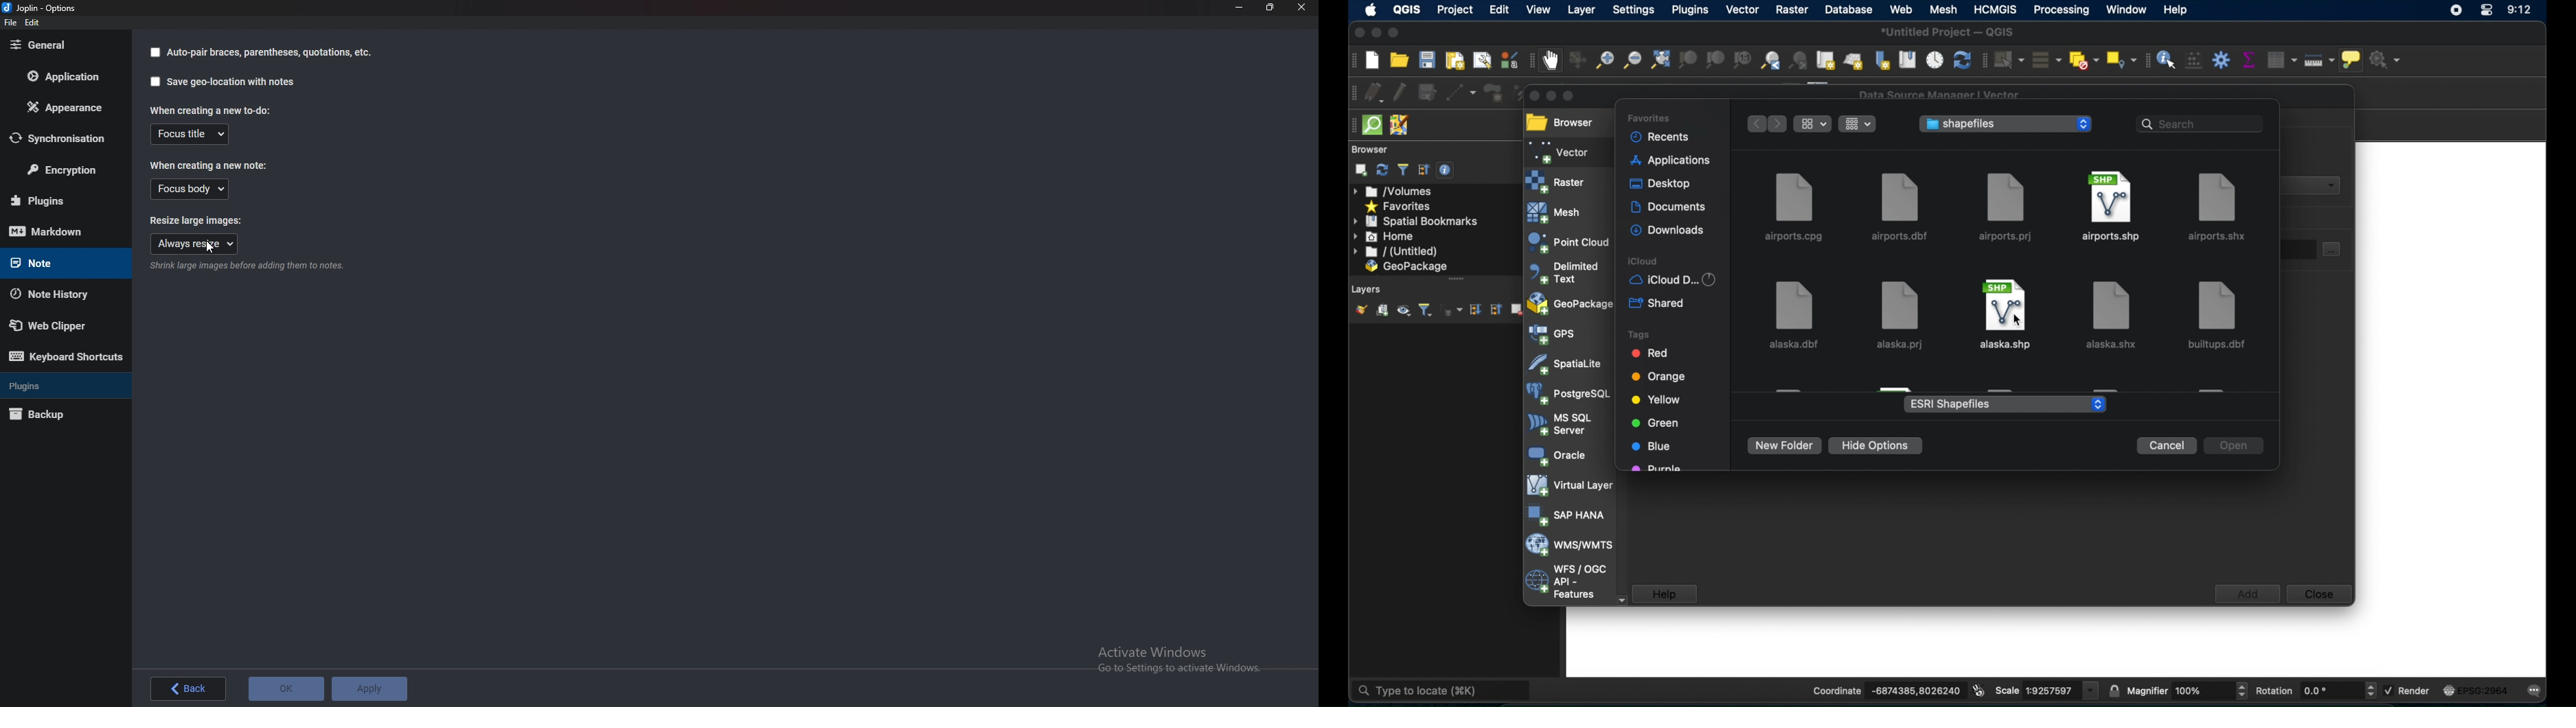 This screenshot has width=2576, height=728. I want to click on pan map, so click(1552, 62).